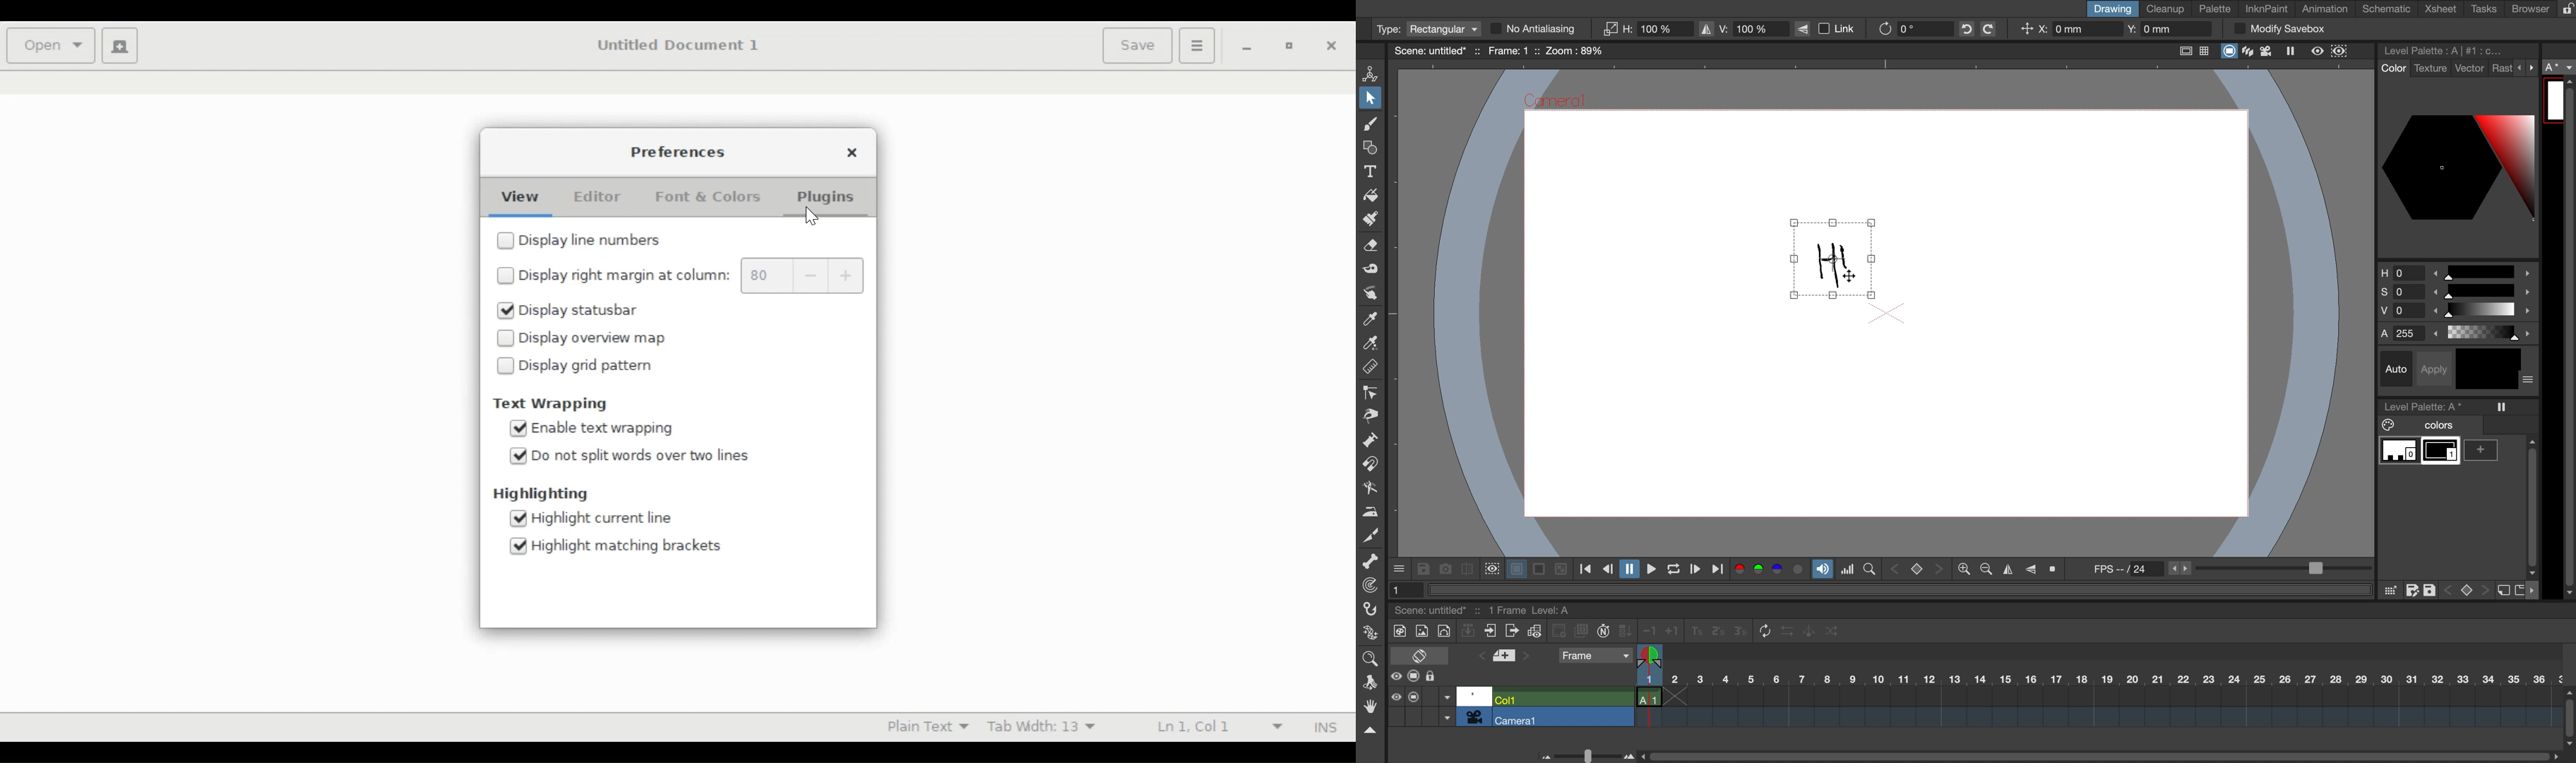 This screenshot has width=2576, height=784. I want to click on (un)check Display grid pattern, so click(590, 366).